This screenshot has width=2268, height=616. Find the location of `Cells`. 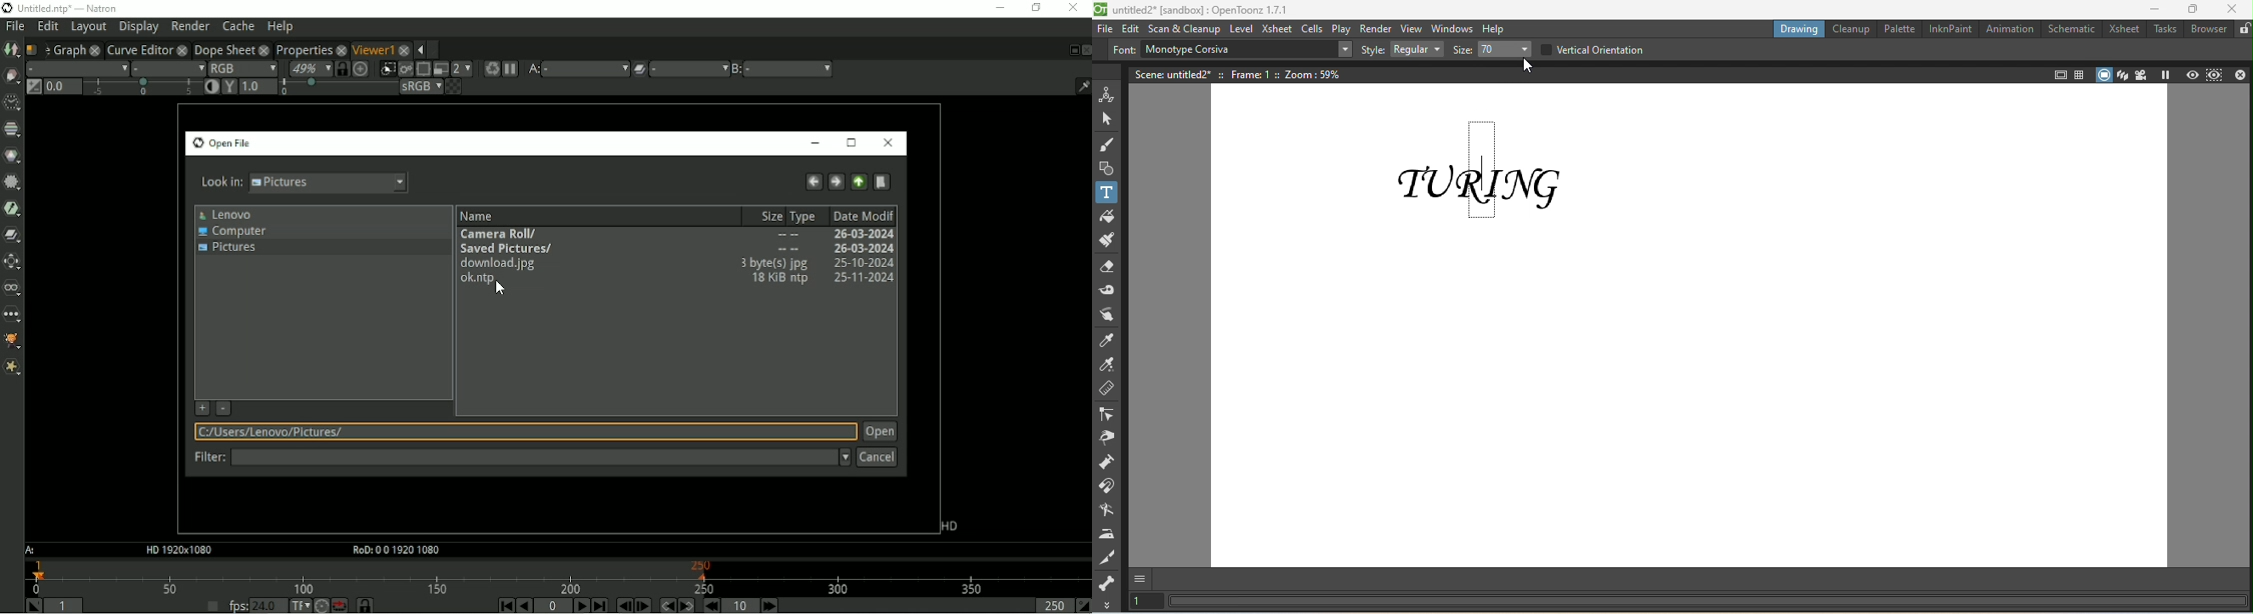

Cells is located at coordinates (1312, 29).